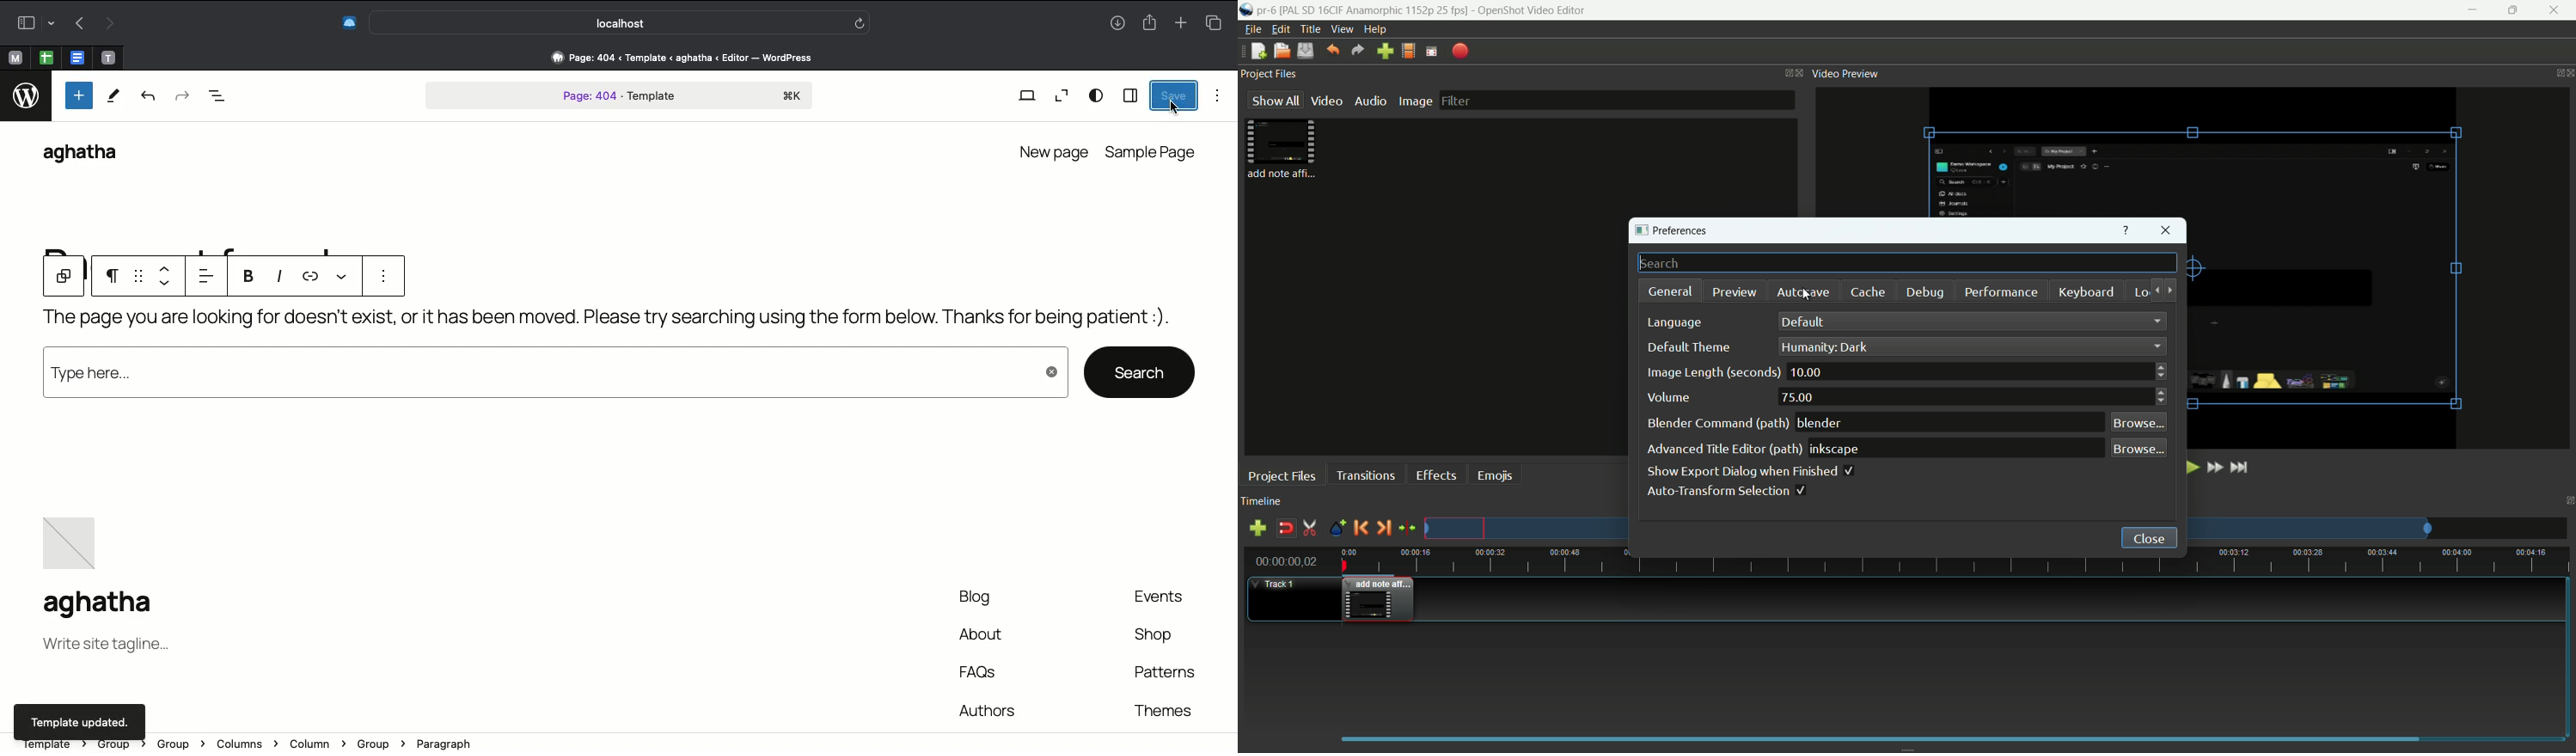  I want to click on close, so click(2149, 538).